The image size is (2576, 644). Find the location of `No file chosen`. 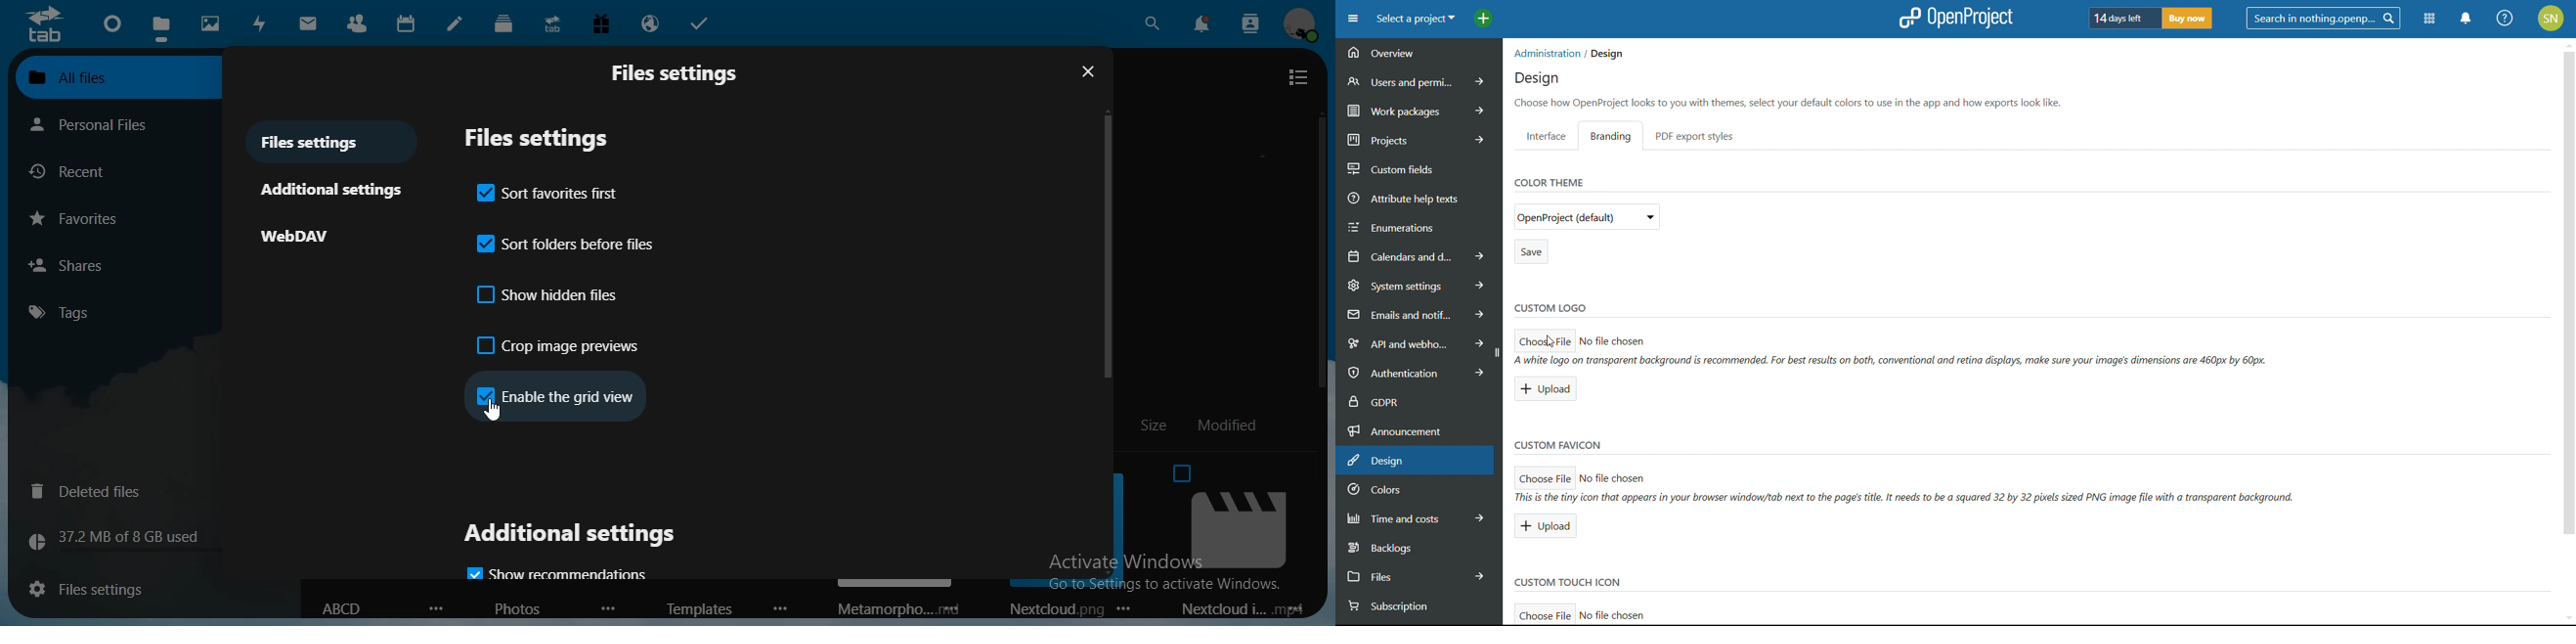

No file chosen is located at coordinates (1621, 613).